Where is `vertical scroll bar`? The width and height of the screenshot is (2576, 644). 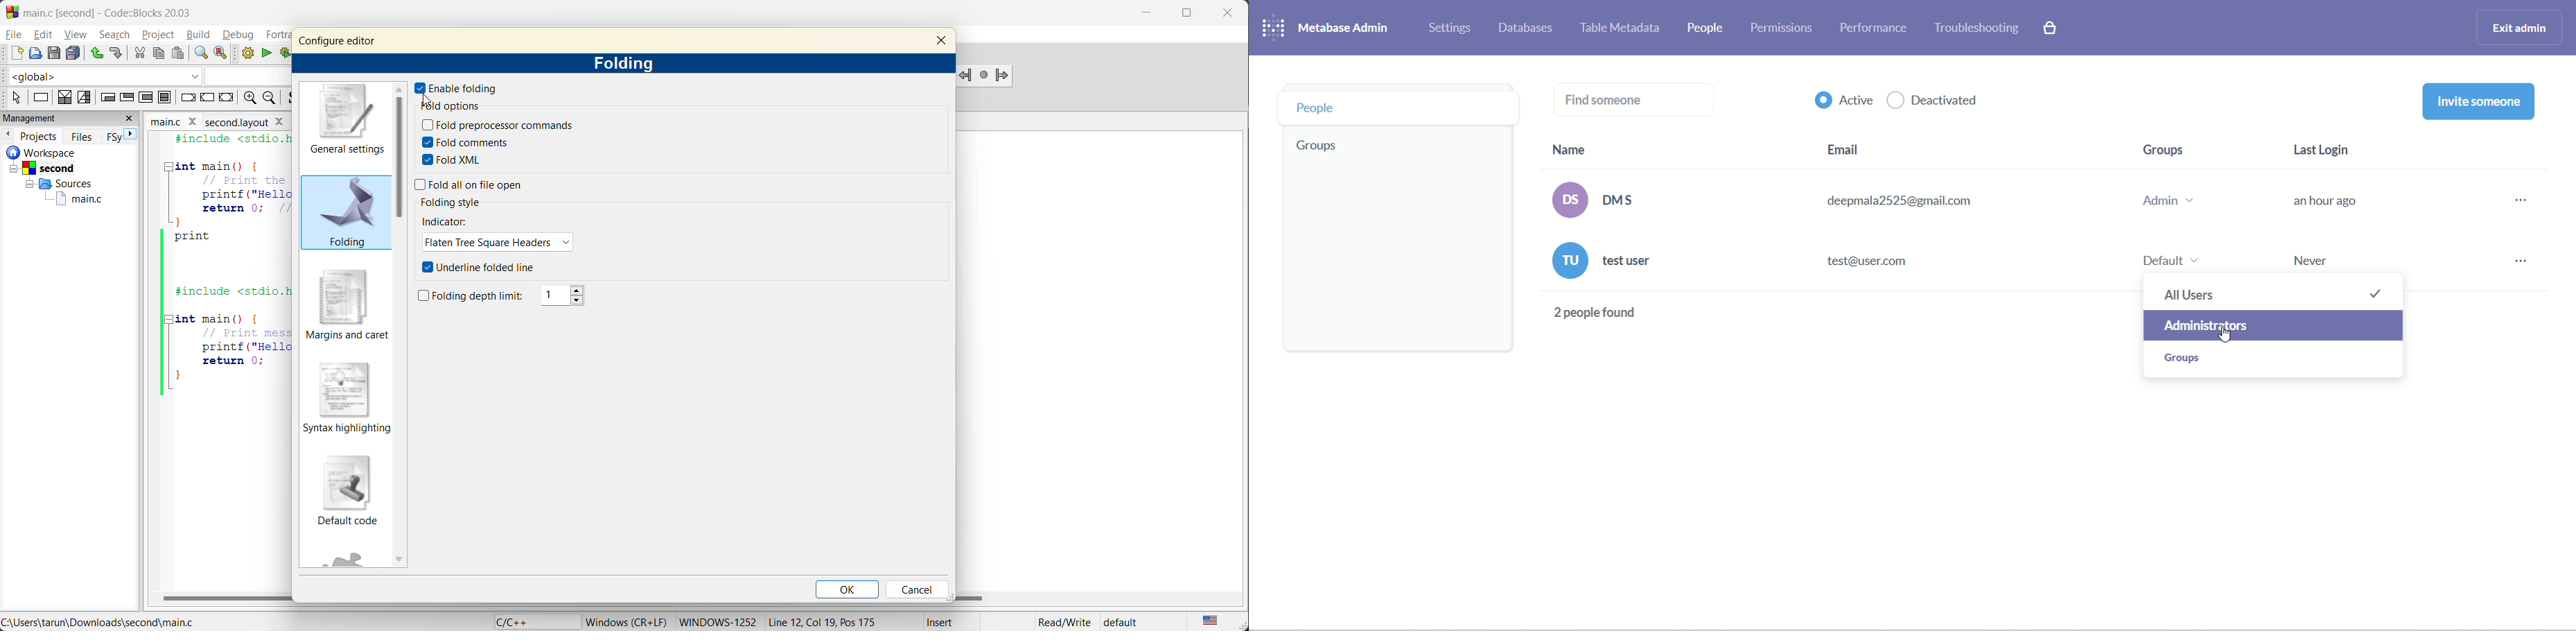
vertical scroll bar is located at coordinates (401, 157).